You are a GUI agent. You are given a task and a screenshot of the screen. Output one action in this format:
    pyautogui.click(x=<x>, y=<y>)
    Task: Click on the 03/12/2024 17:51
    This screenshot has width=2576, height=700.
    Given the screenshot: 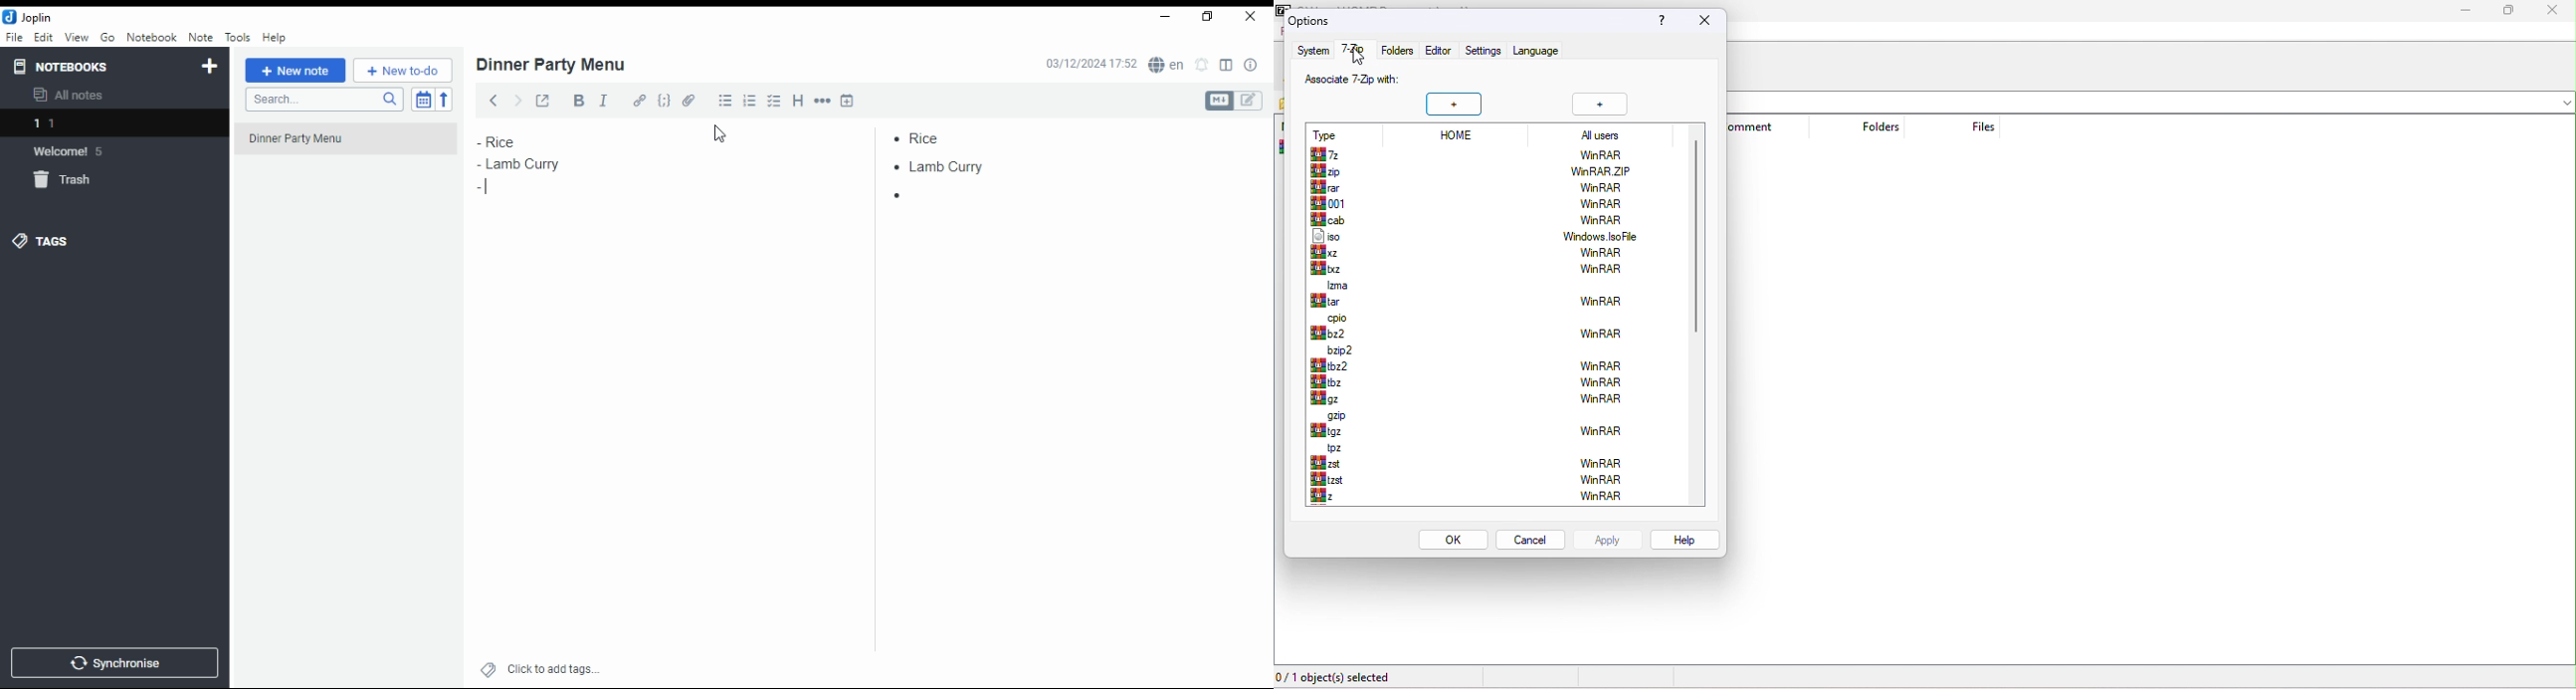 What is the action you would take?
    pyautogui.click(x=1089, y=65)
    